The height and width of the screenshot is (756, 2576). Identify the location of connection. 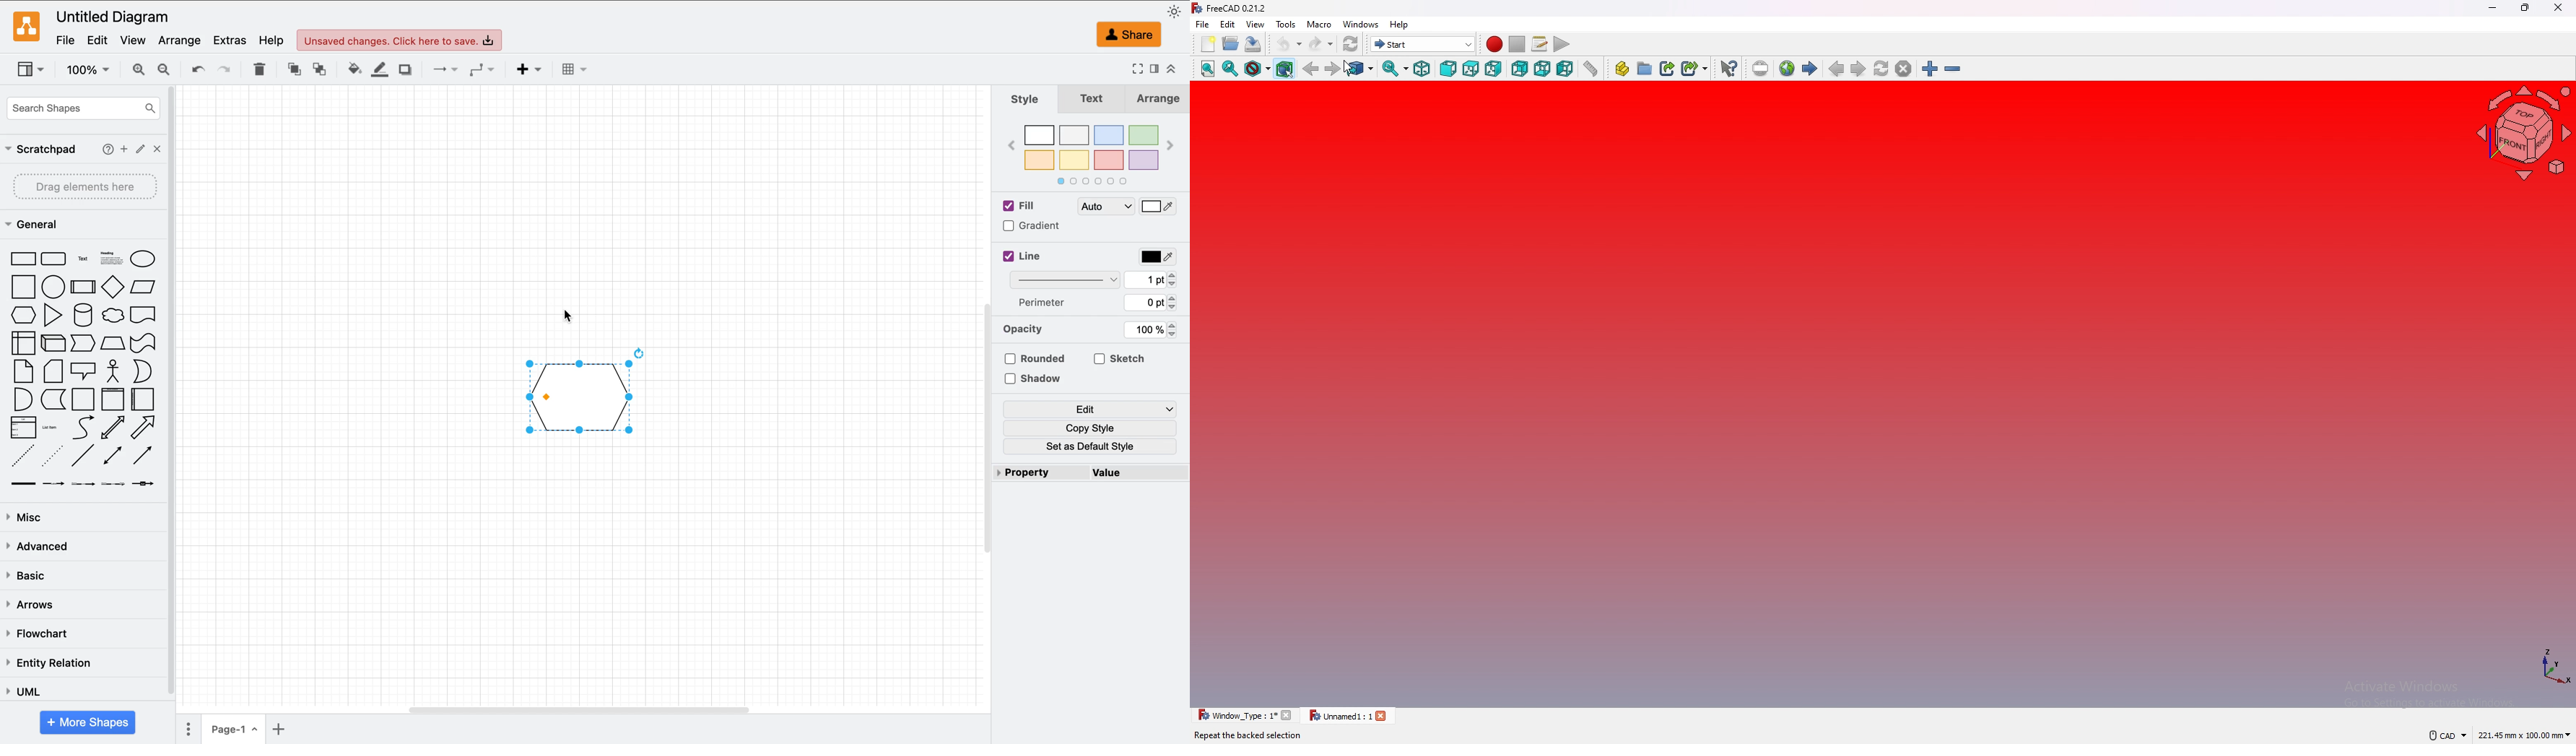
(439, 69).